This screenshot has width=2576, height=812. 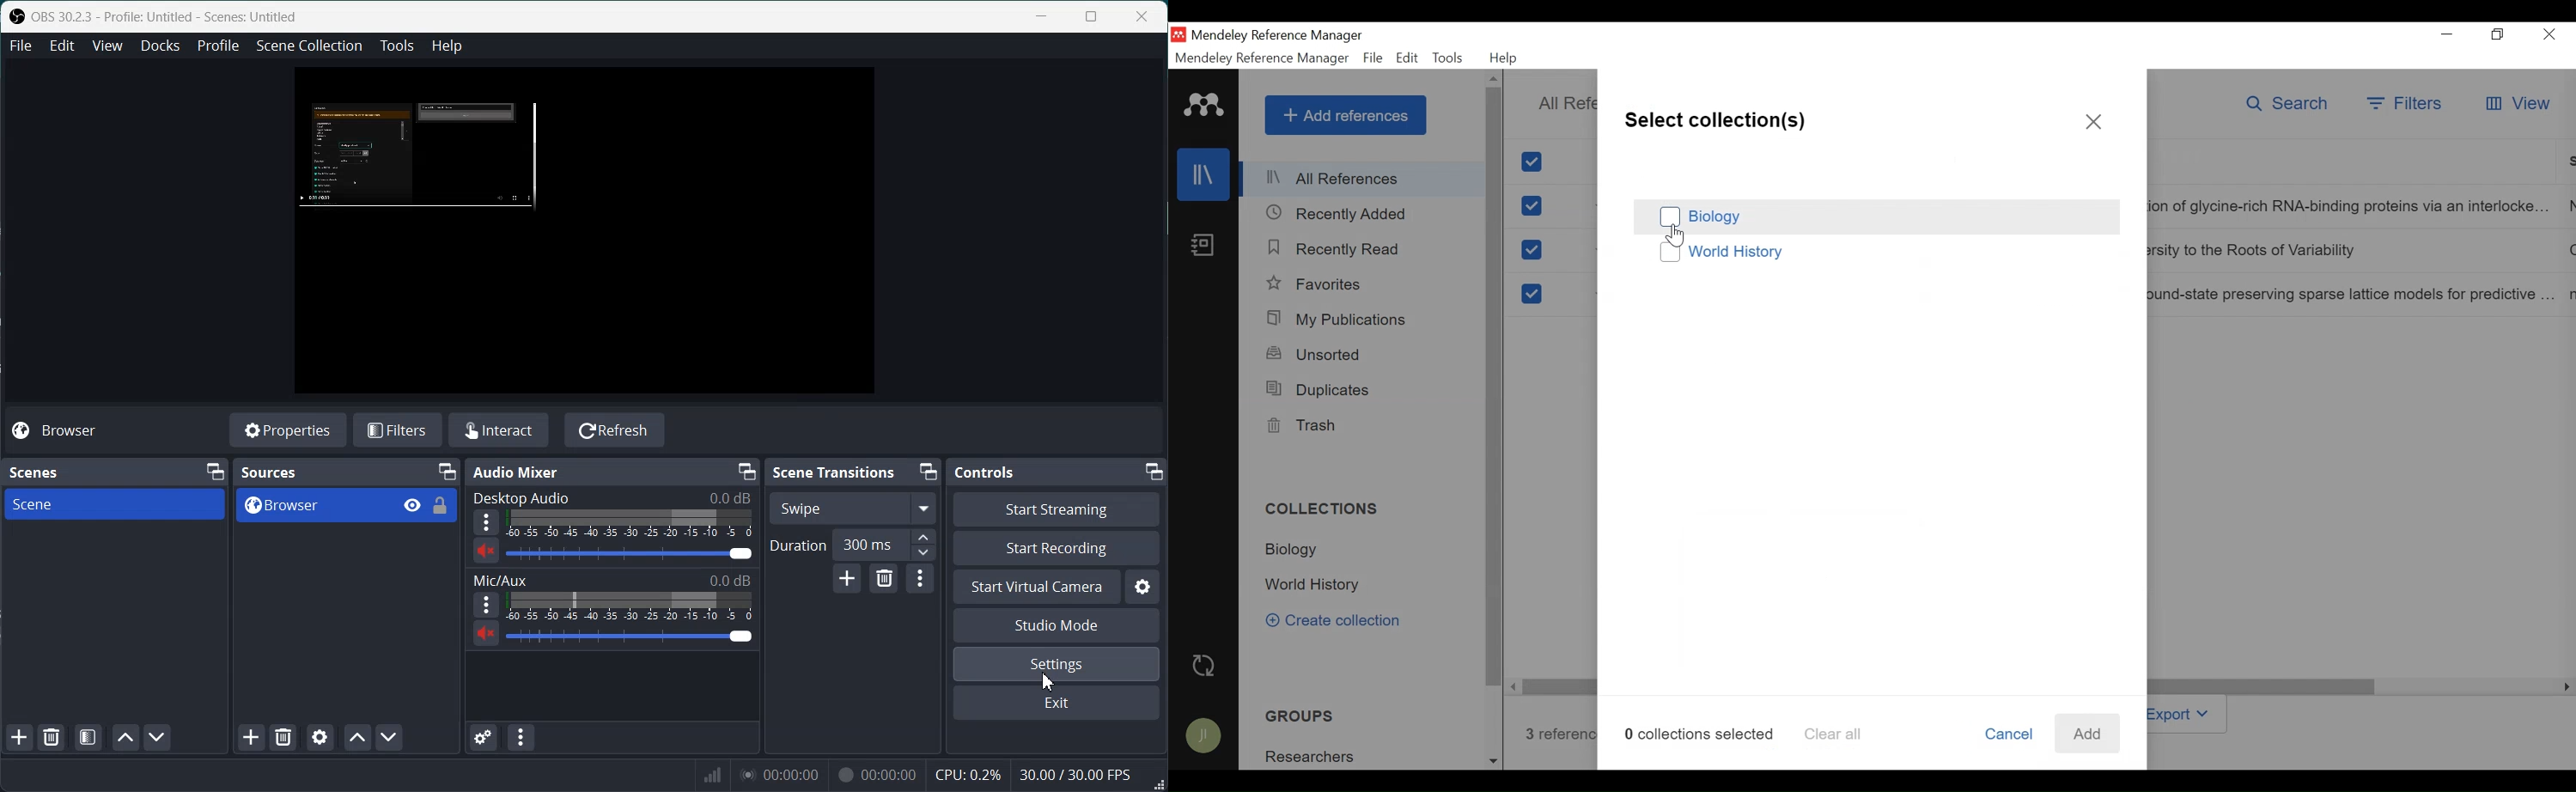 I want to click on Advance audio properties, so click(x=484, y=737).